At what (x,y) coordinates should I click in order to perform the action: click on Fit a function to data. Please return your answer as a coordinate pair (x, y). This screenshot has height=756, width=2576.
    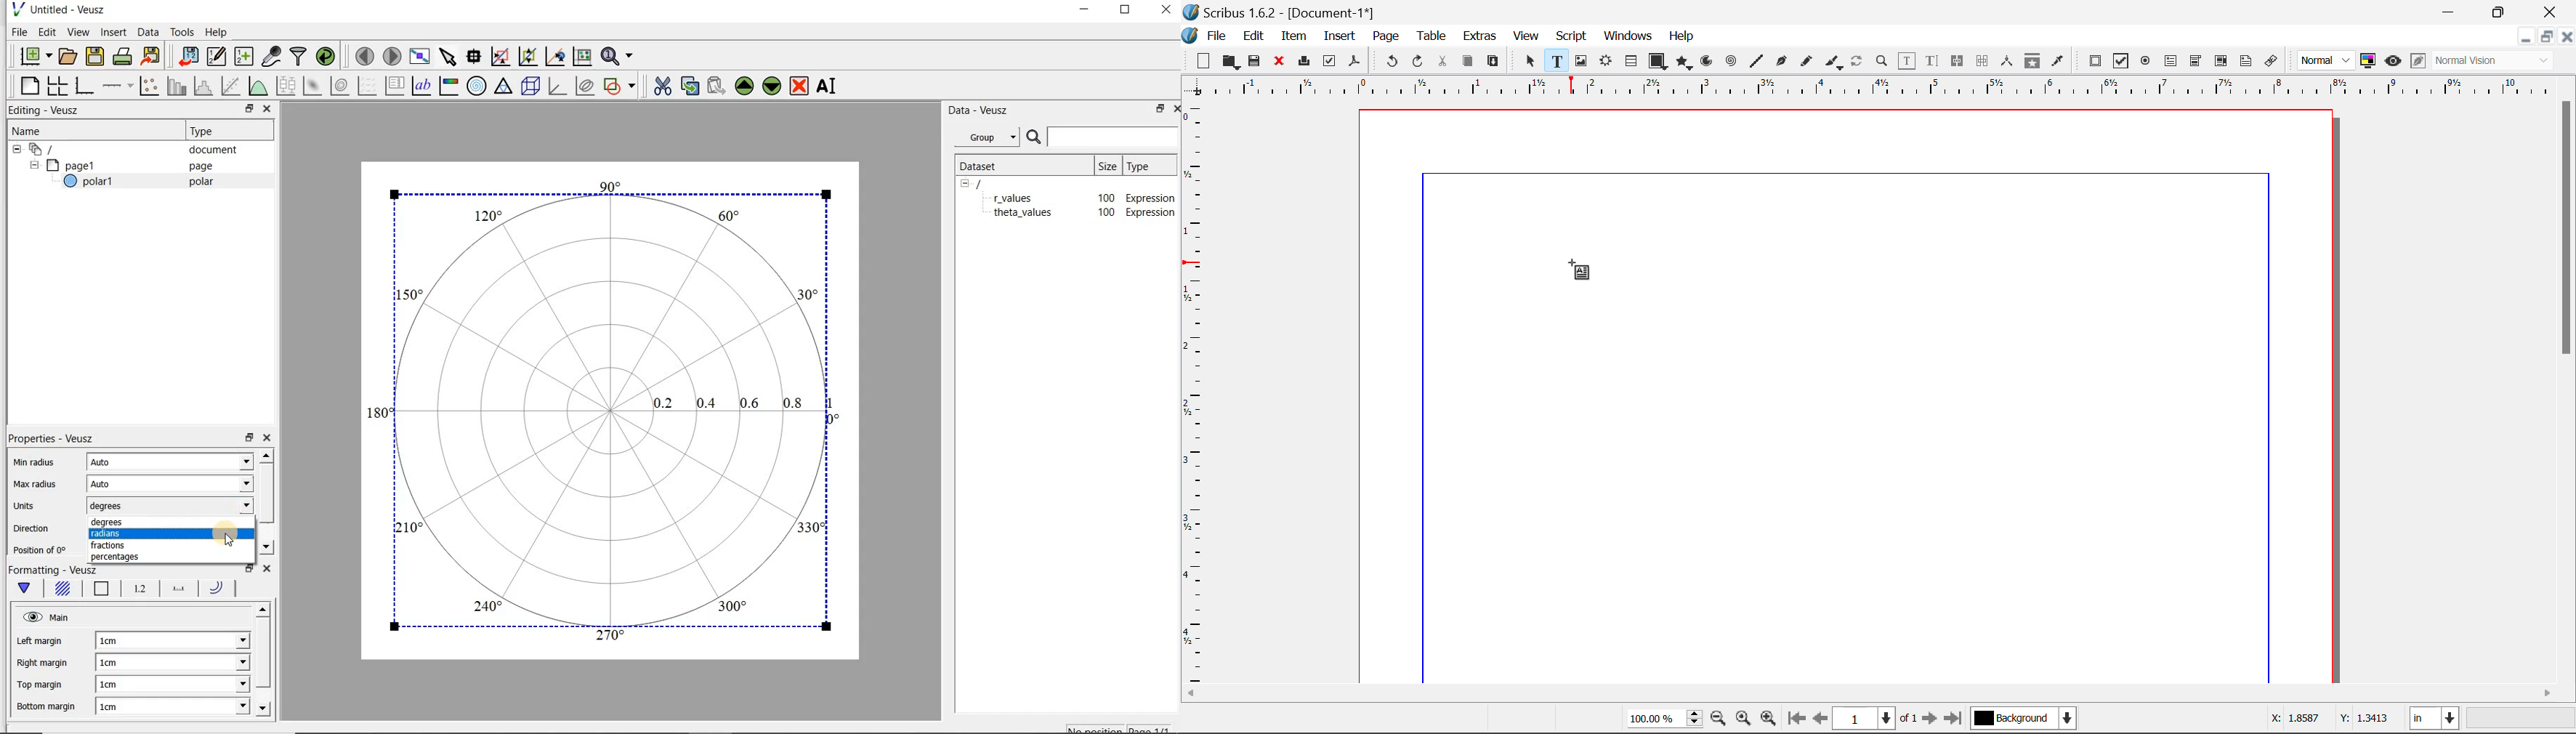
    Looking at the image, I should click on (233, 86).